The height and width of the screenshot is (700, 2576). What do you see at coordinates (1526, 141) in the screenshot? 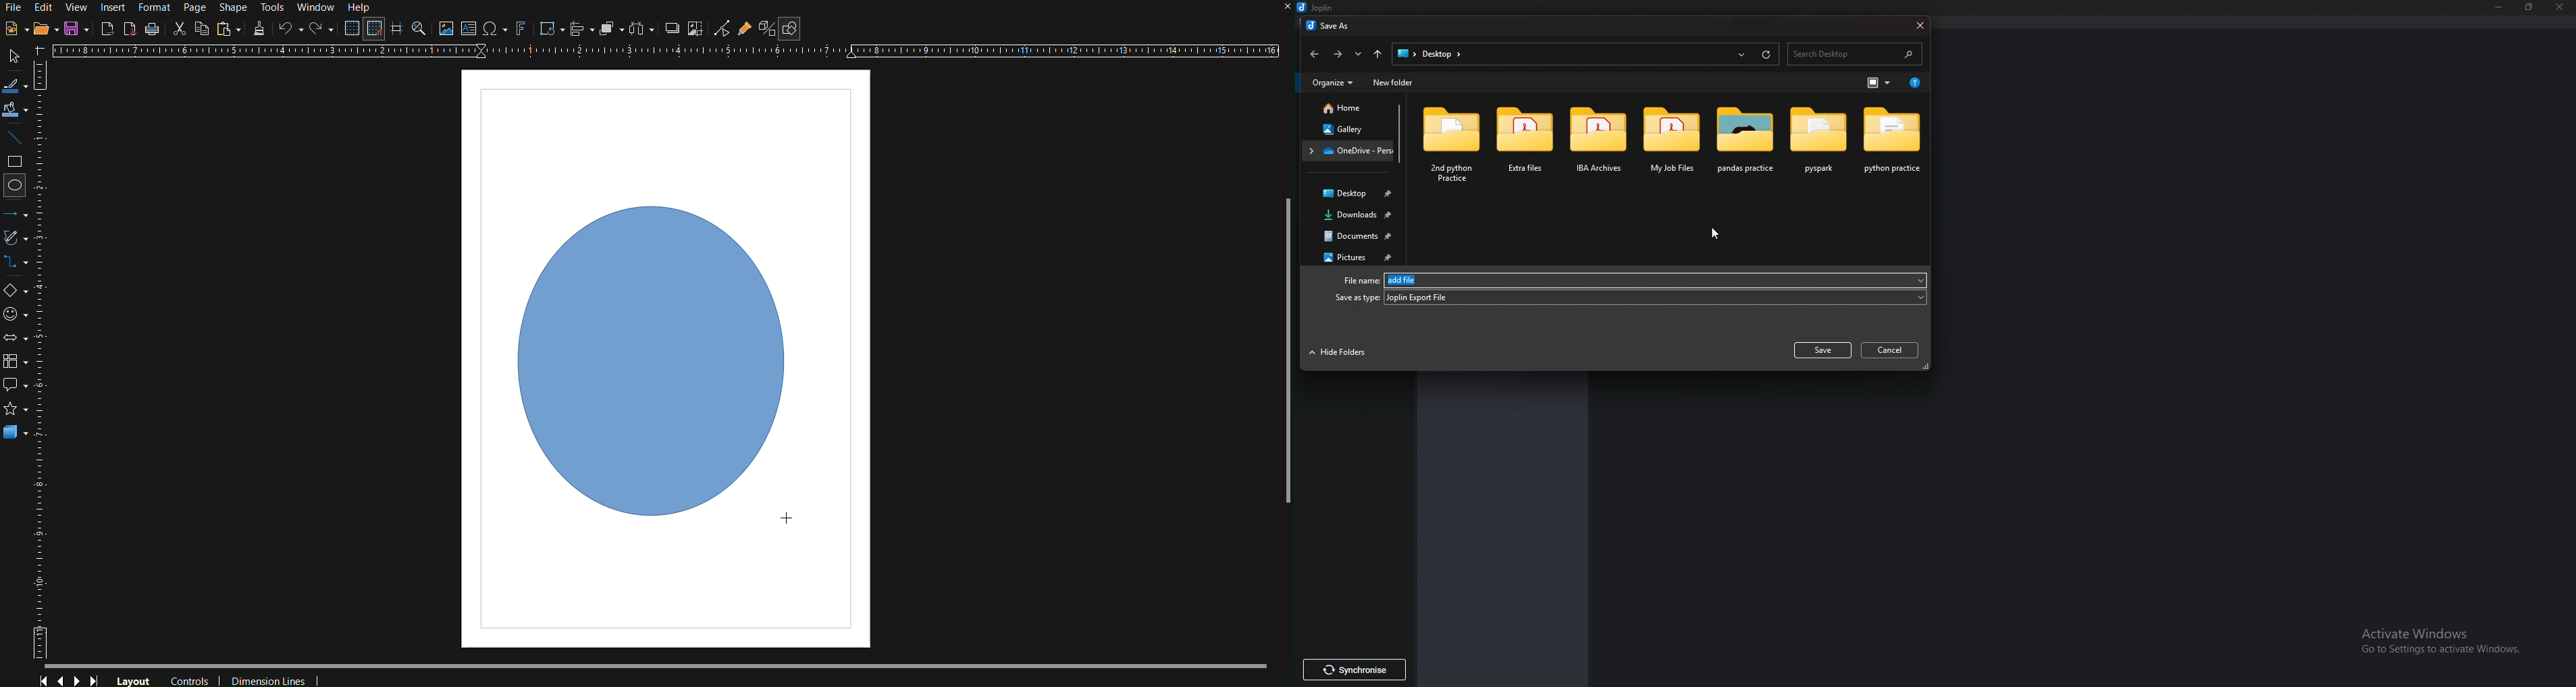
I see `folder` at bounding box center [1526, 141].